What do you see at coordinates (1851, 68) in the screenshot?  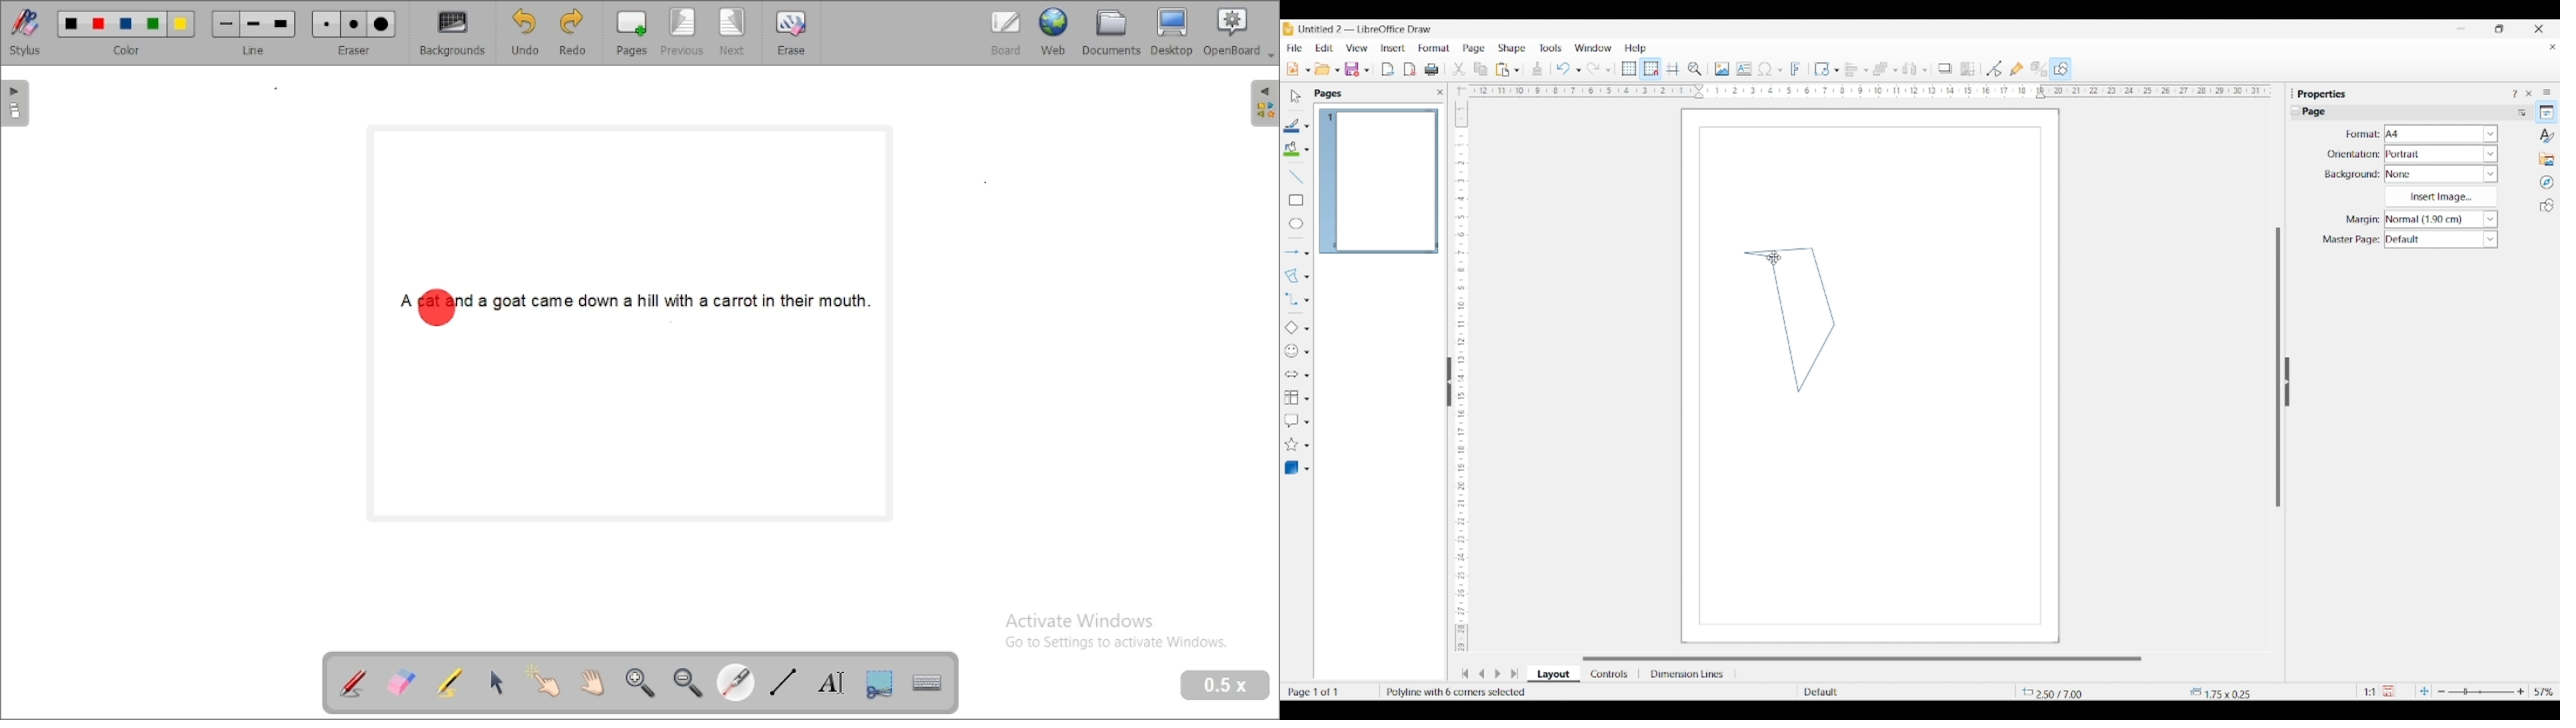 I see `Selected alignment` at bounding box center [1851, 68].